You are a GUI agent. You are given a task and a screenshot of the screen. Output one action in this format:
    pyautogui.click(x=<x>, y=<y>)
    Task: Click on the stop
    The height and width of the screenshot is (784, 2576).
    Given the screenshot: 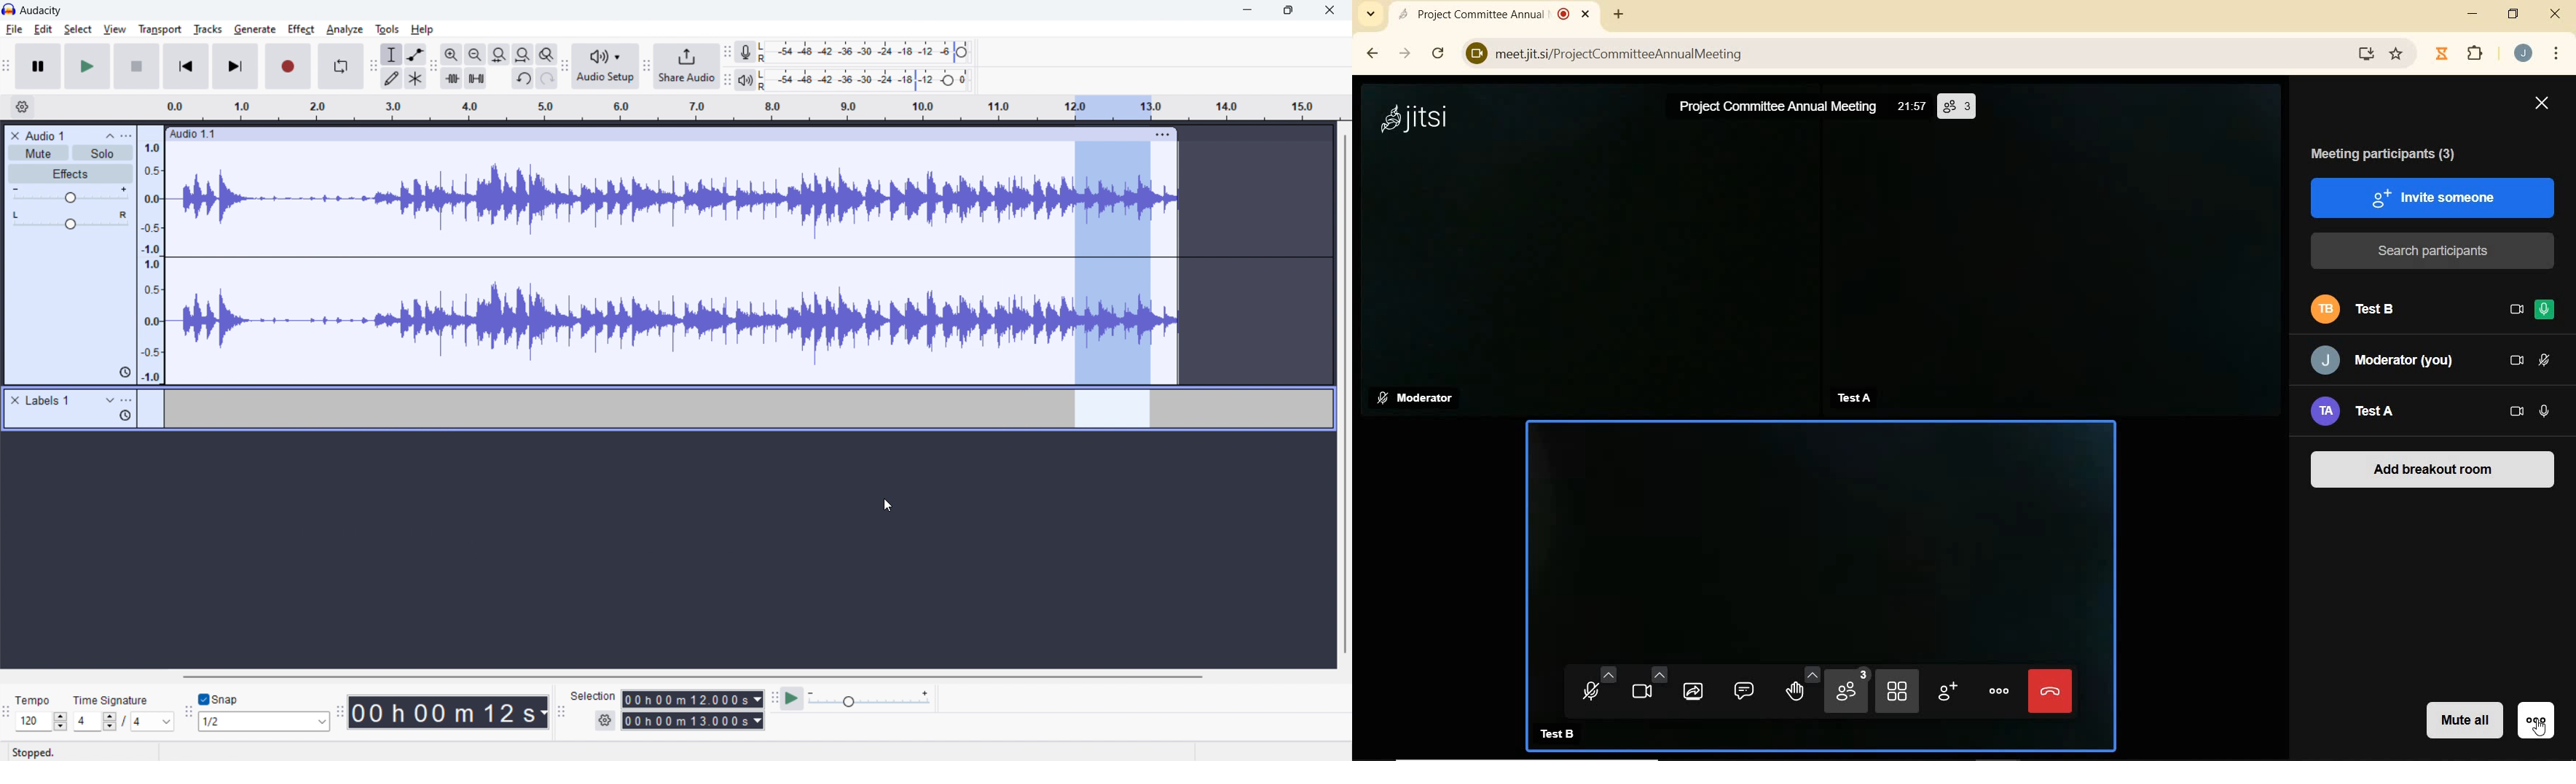 What is the action you would take?
    pyautogui.click(x=137, y=66)
    